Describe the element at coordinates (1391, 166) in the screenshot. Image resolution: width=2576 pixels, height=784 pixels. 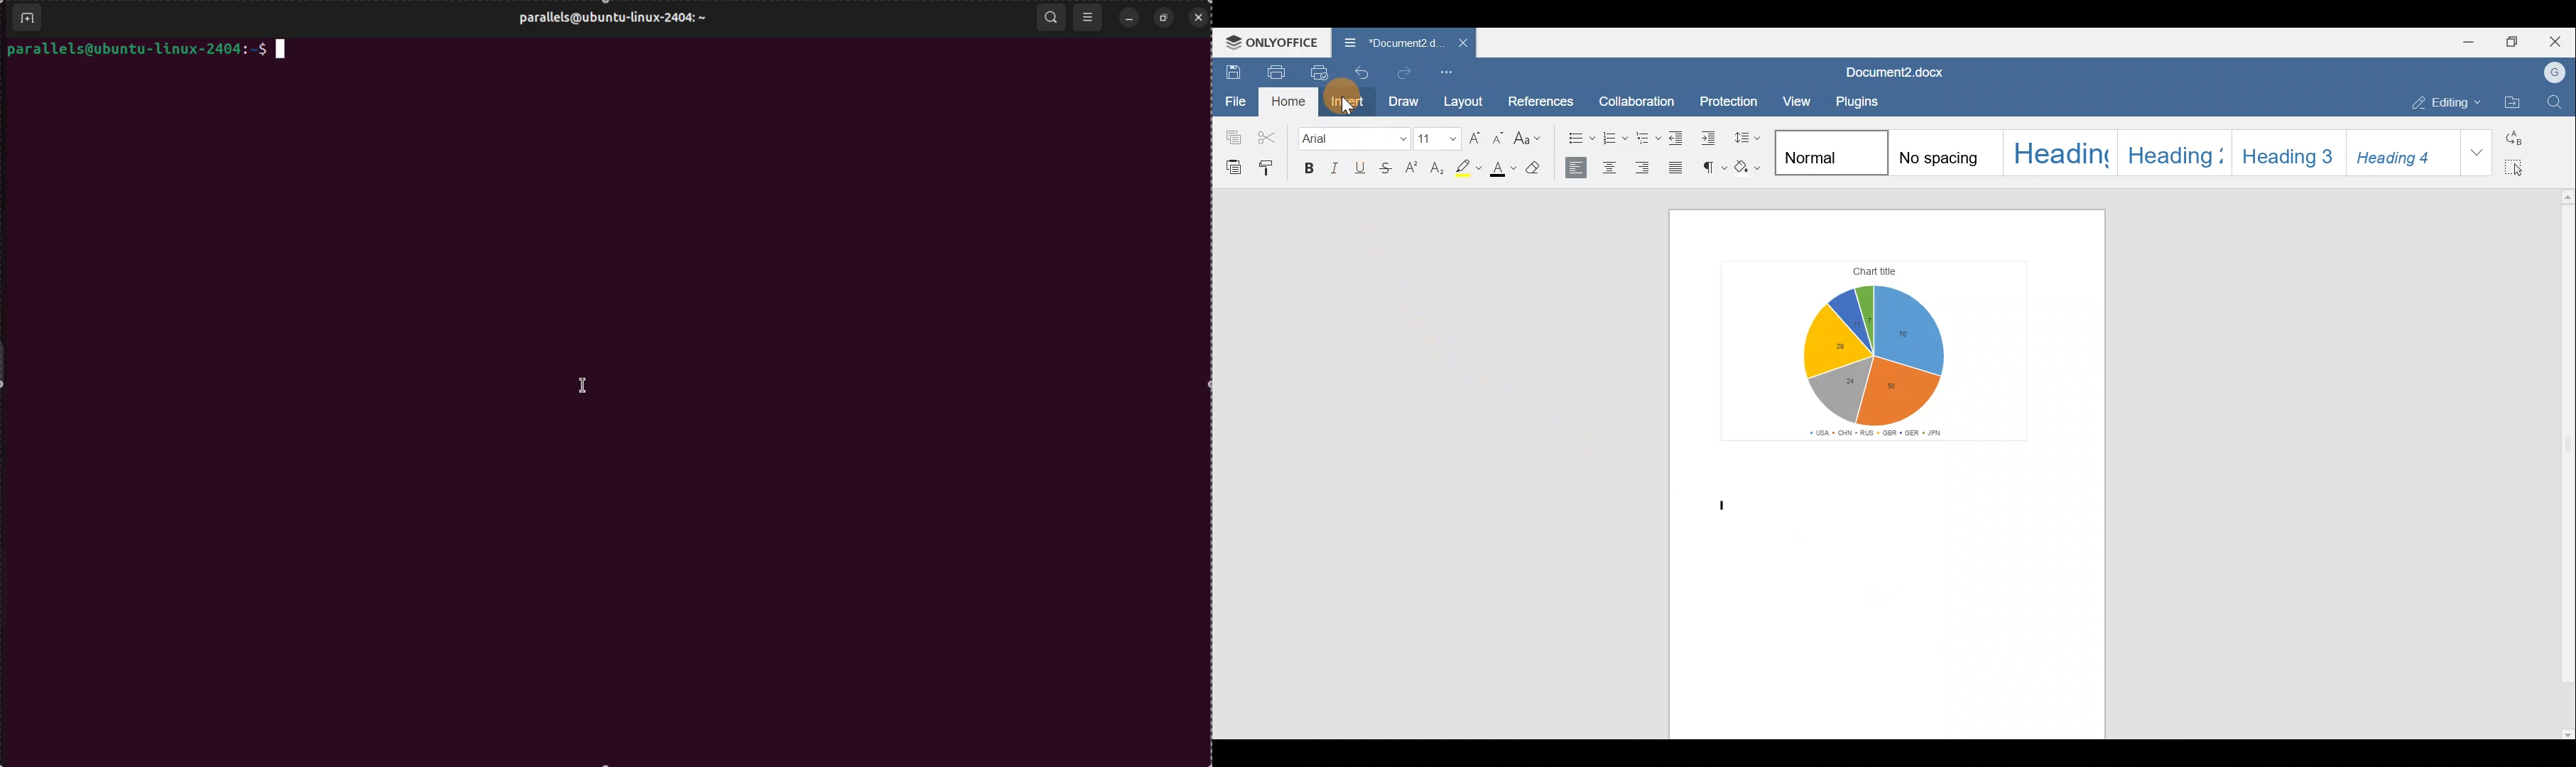
I see `Strikethrough` at that location.